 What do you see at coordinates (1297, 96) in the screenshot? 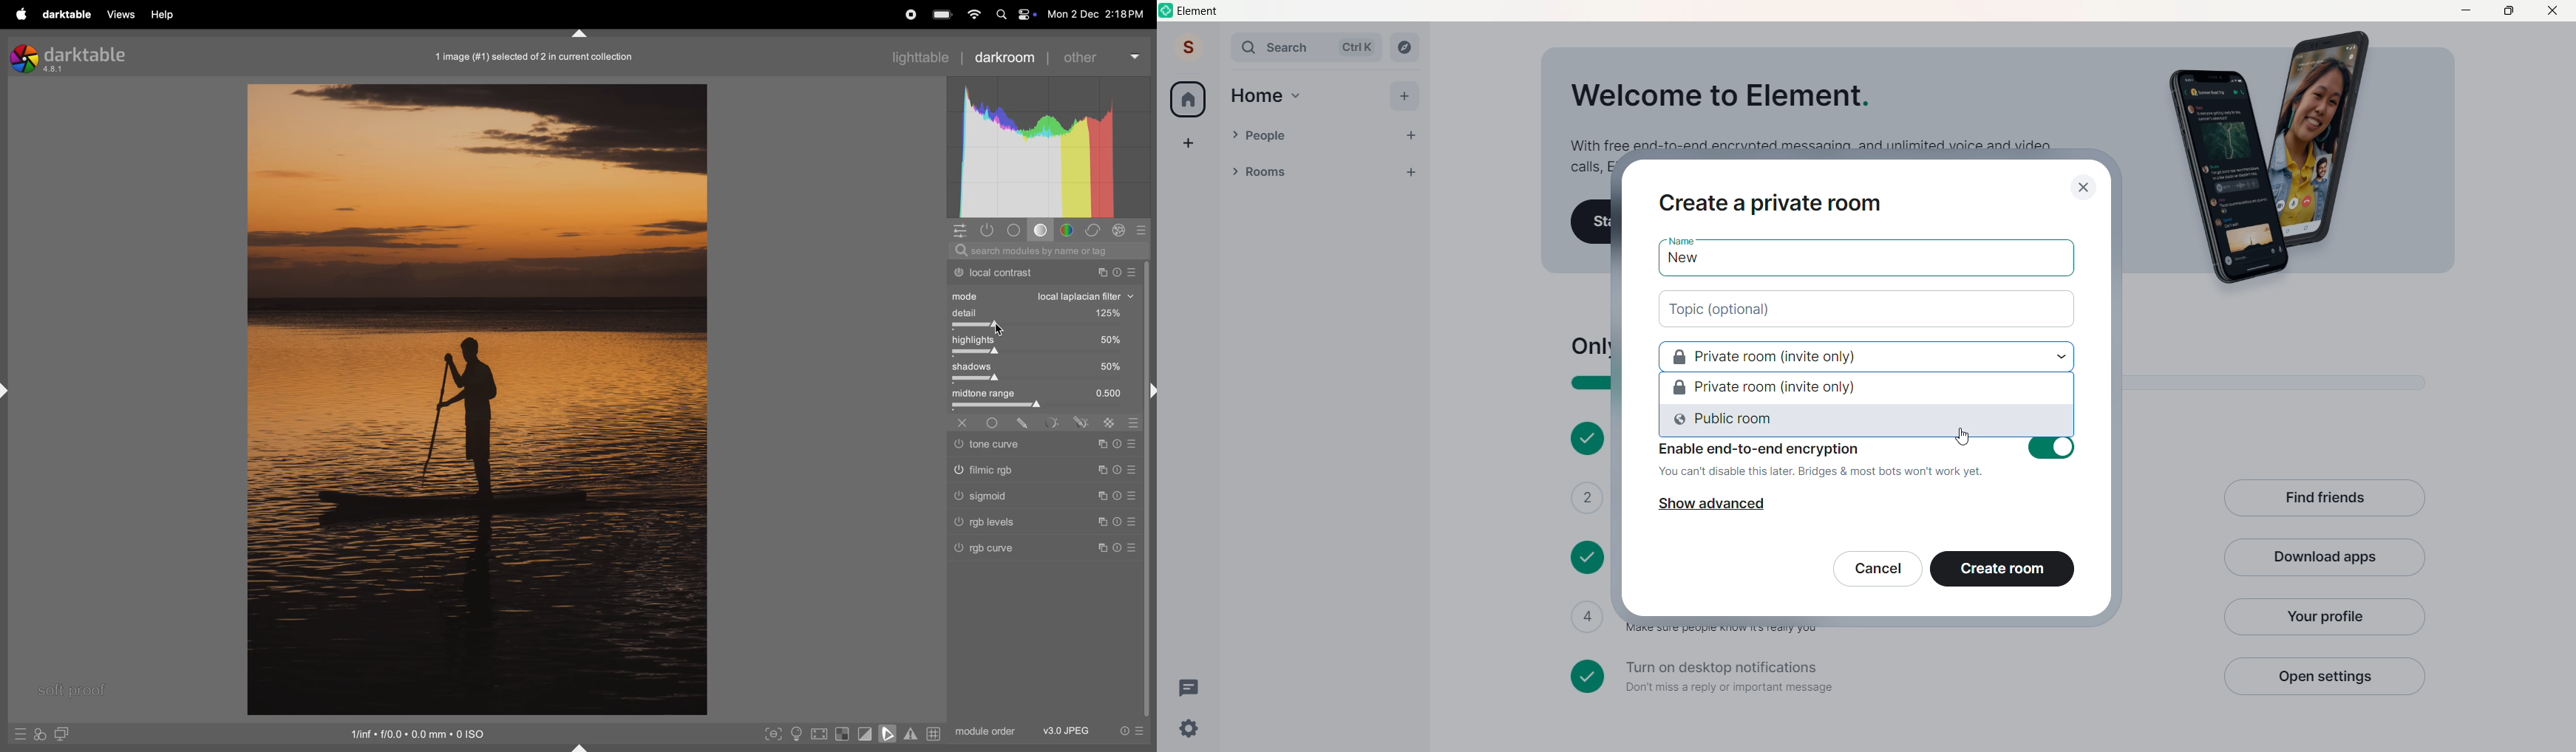
I see `Home Drop Down` at bounding box center [1297, 96].